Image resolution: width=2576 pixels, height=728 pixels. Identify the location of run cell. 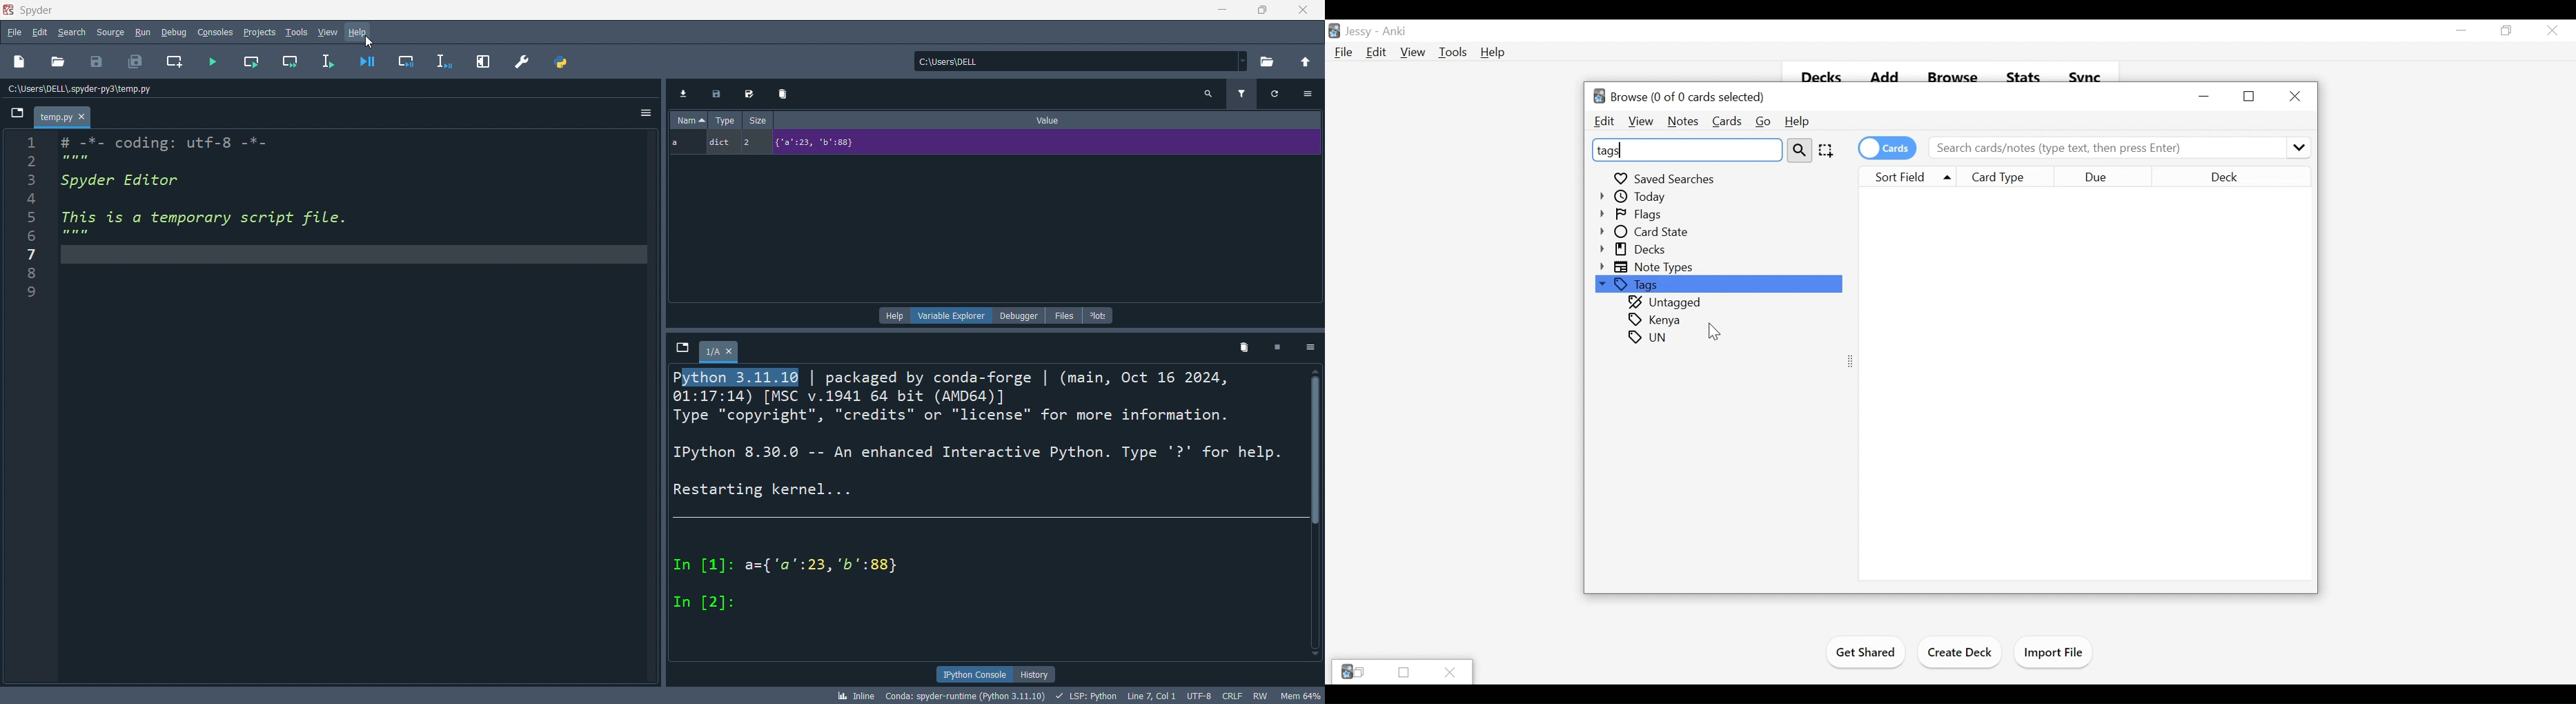
(288, 62).